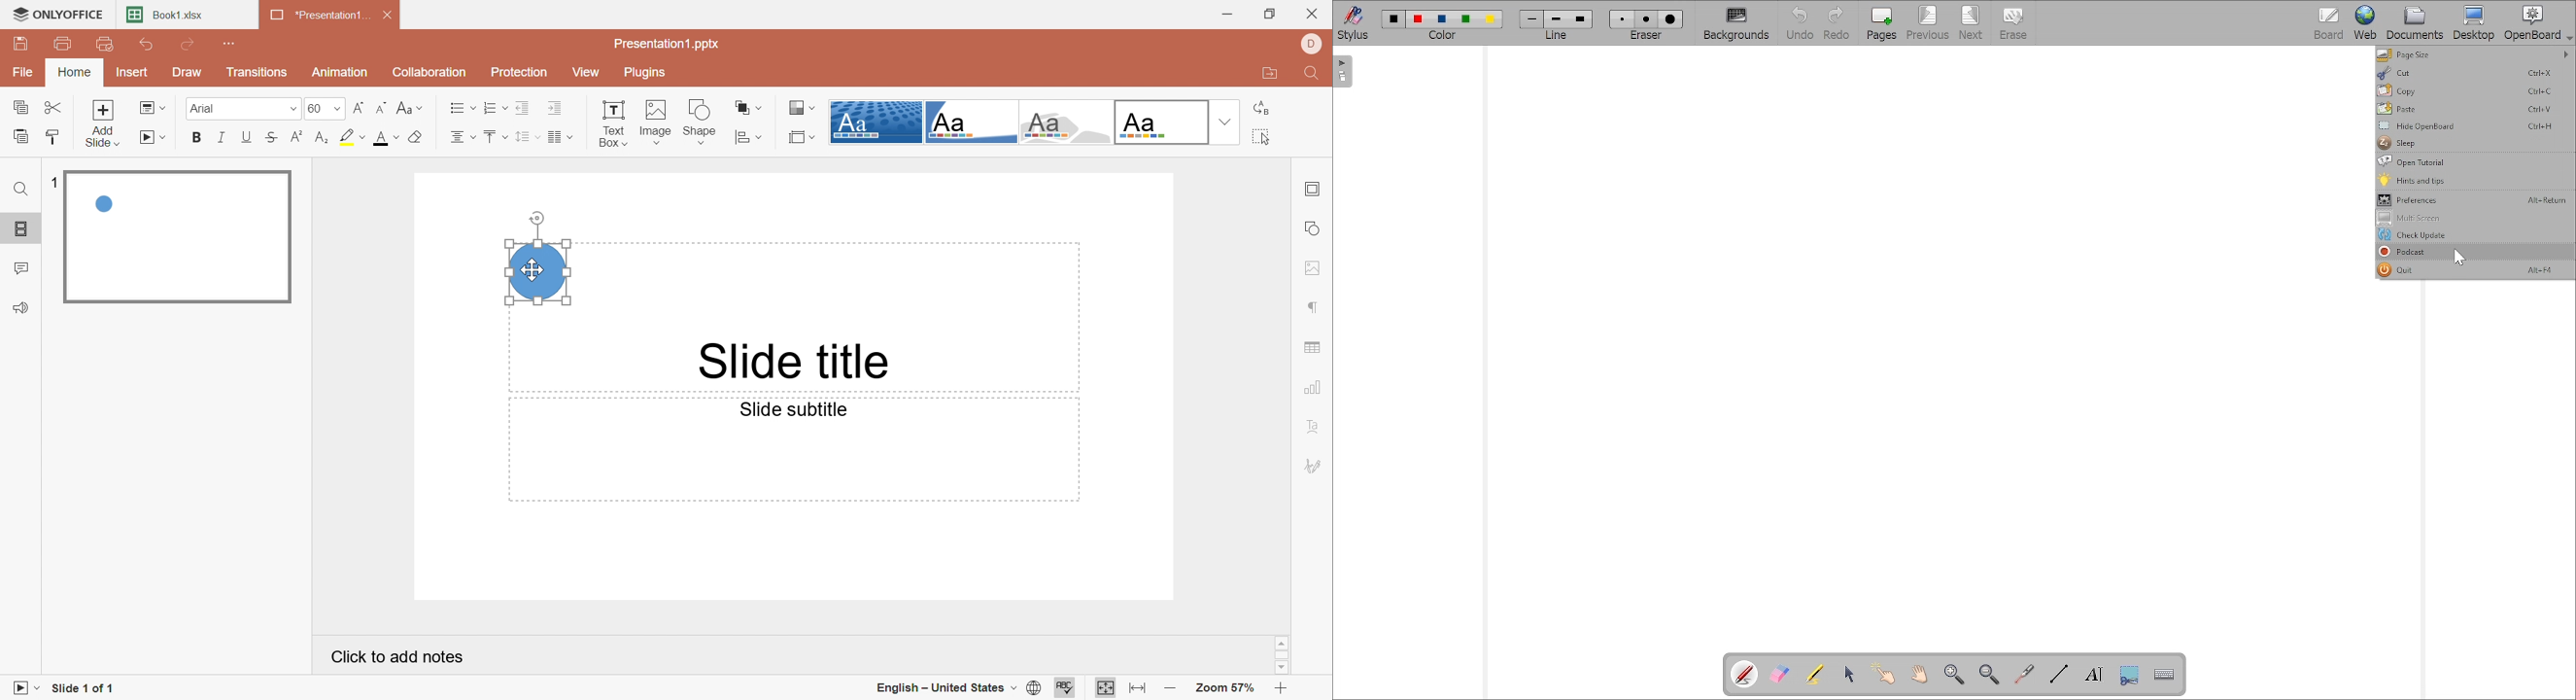 This screenshot has width=2576, height=700. I want to click on Erase annotations, so click(1776, 675).